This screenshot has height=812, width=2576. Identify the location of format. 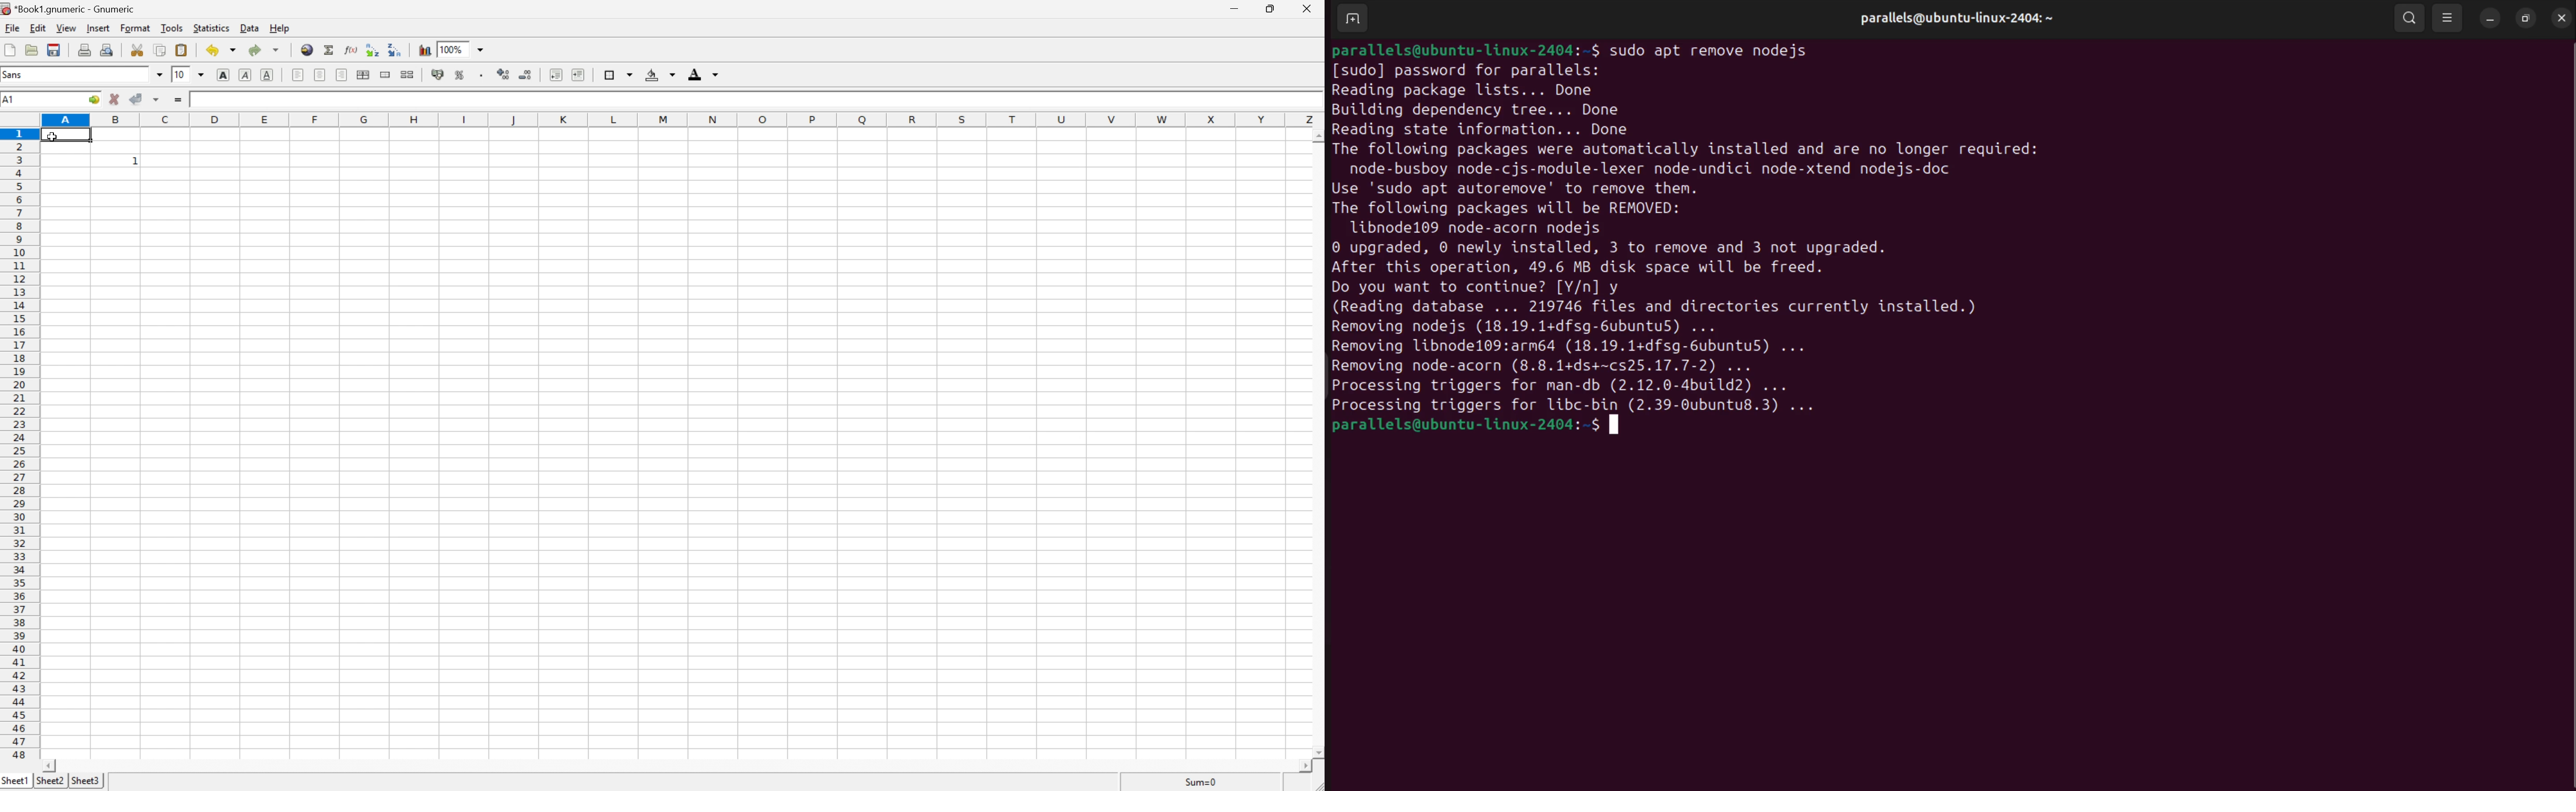
(135, 29).